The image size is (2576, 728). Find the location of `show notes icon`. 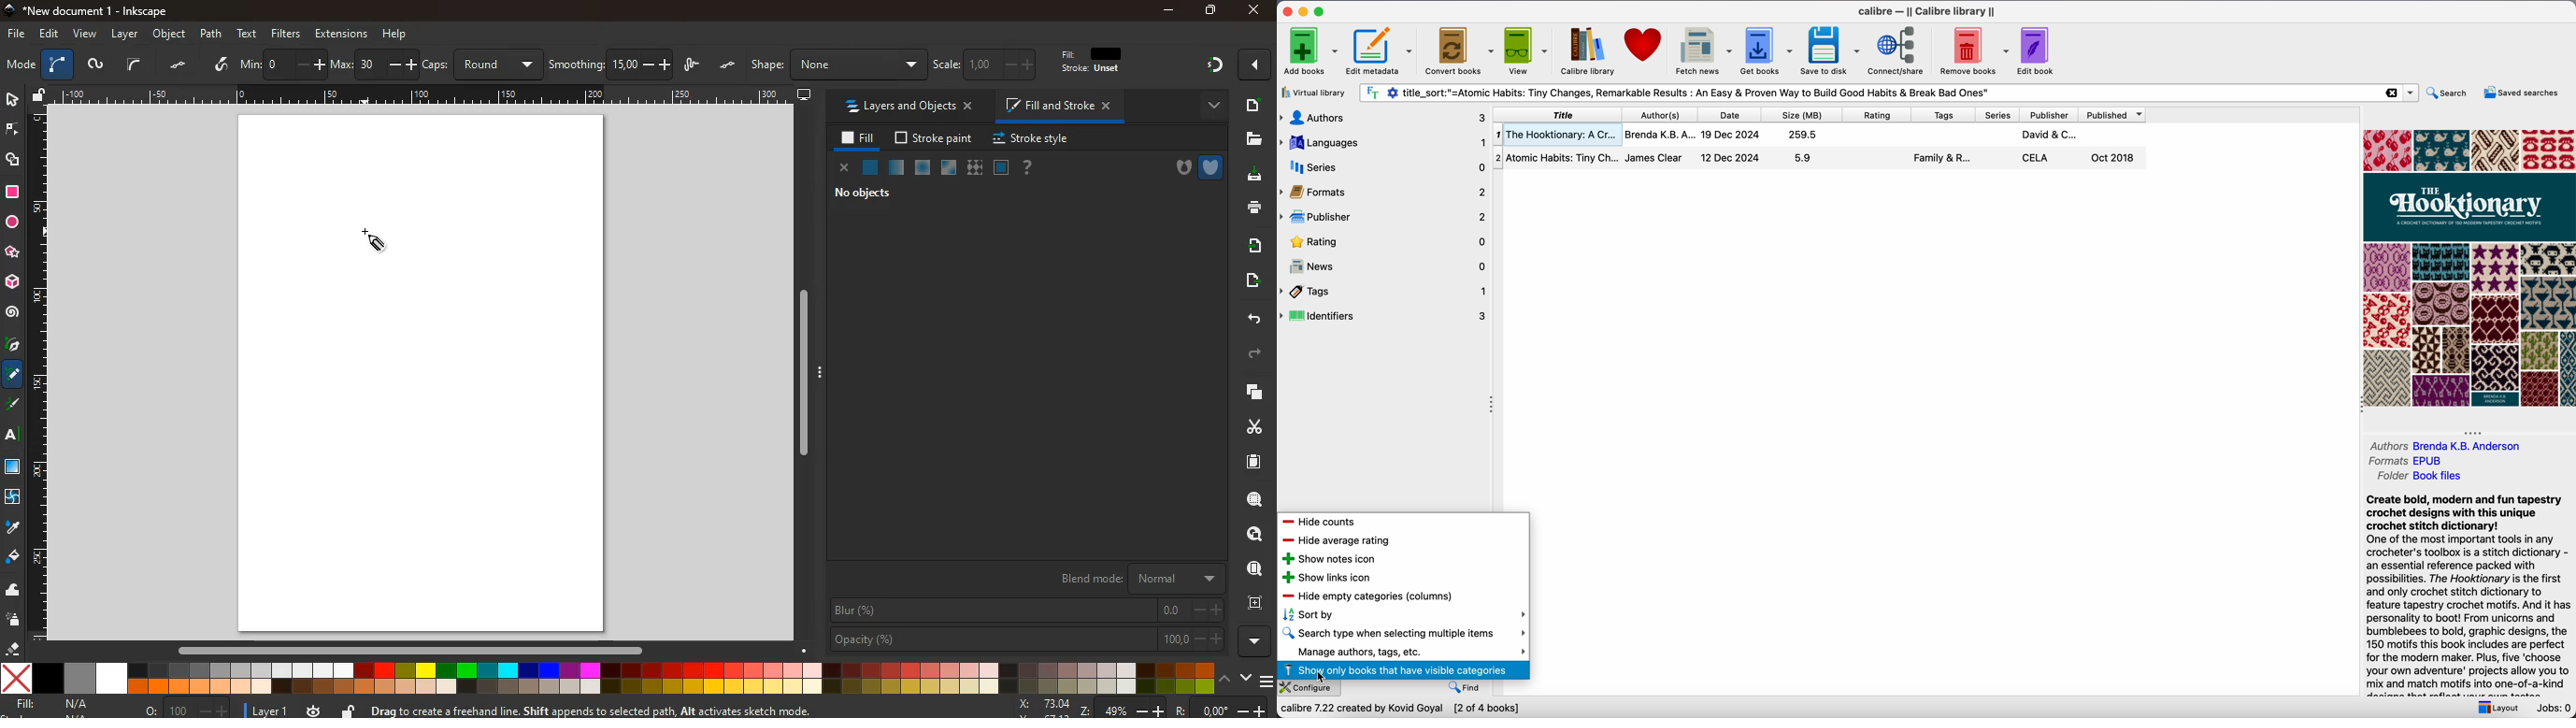

show notes icon is located at coordinates (1326, 559).